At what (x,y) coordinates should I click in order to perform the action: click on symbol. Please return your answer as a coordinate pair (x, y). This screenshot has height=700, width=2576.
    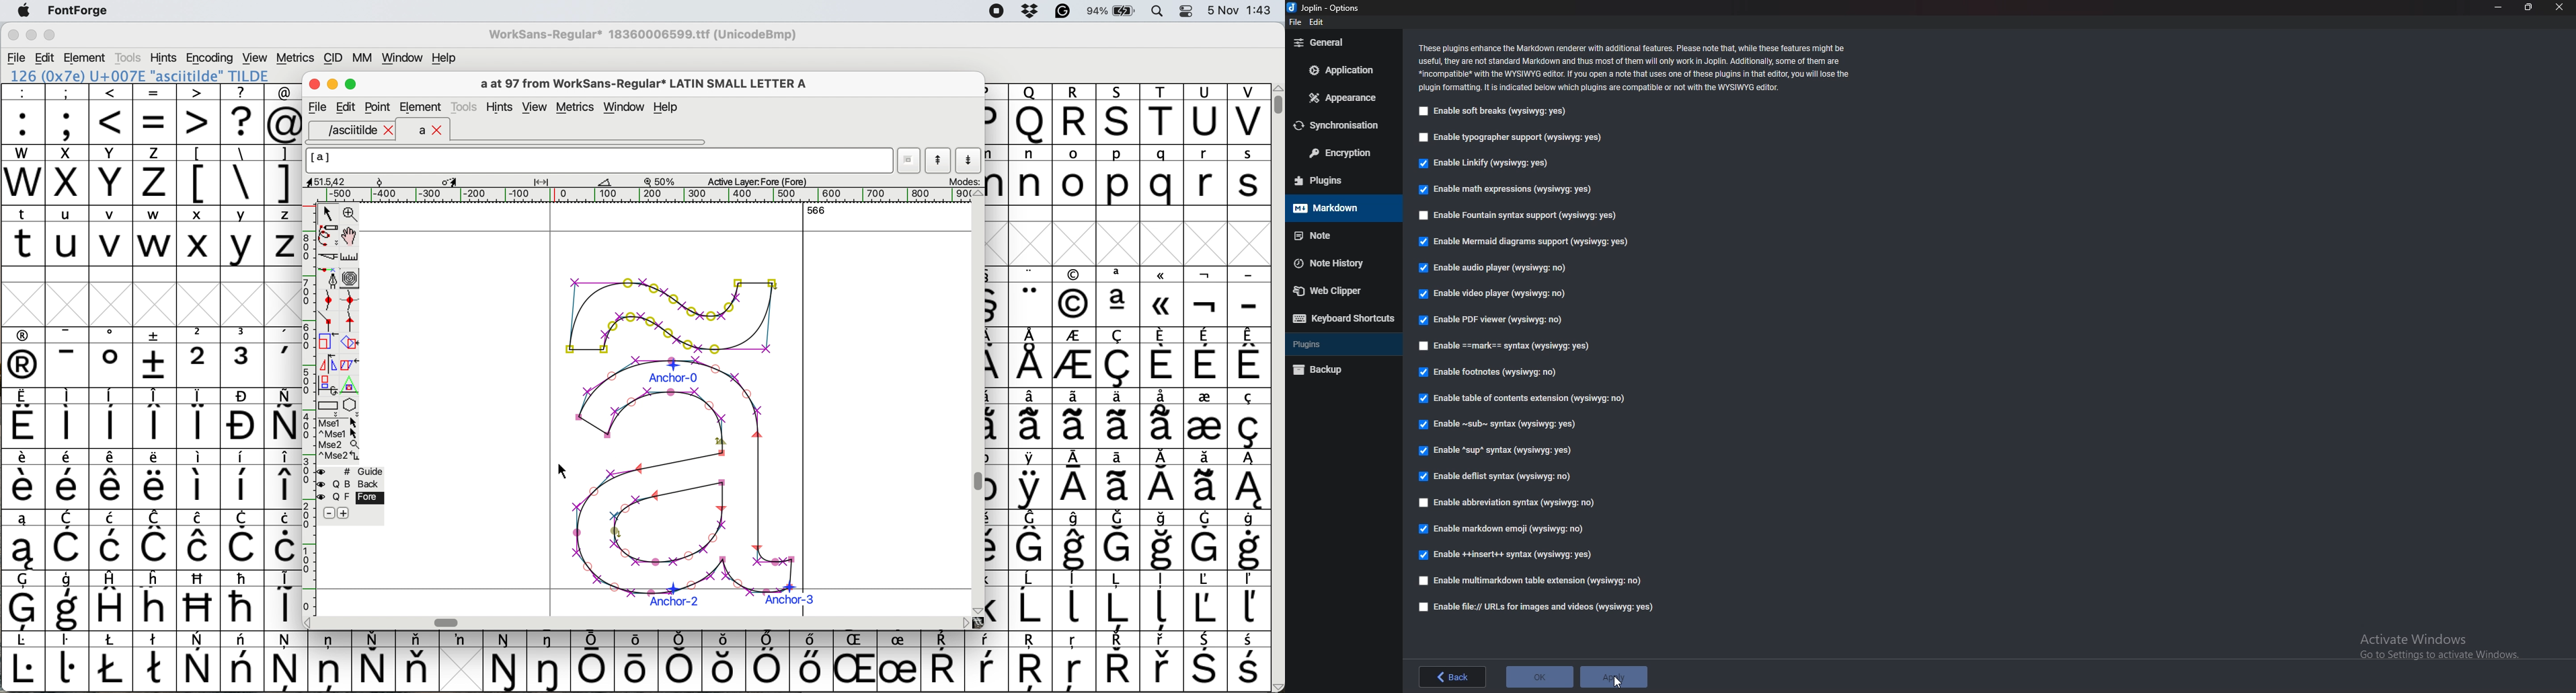
    Looking at the image, I should click on (113, 540).